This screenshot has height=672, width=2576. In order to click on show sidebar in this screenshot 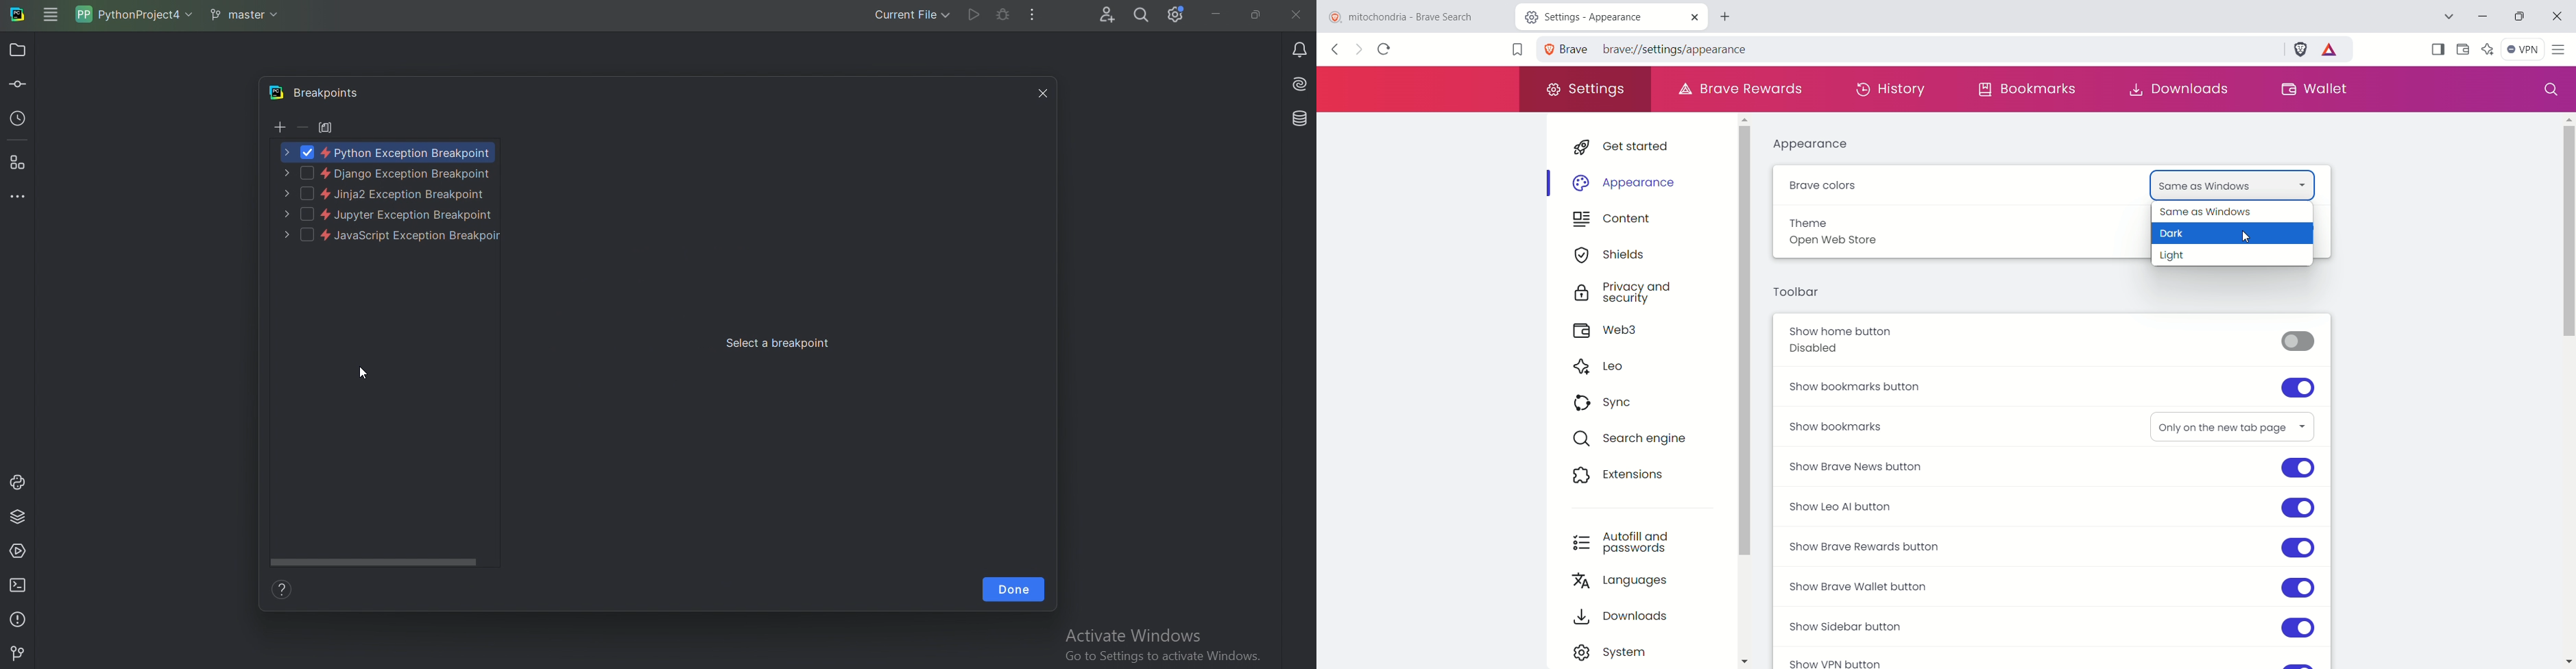, I will do `click(2436, 48)`.